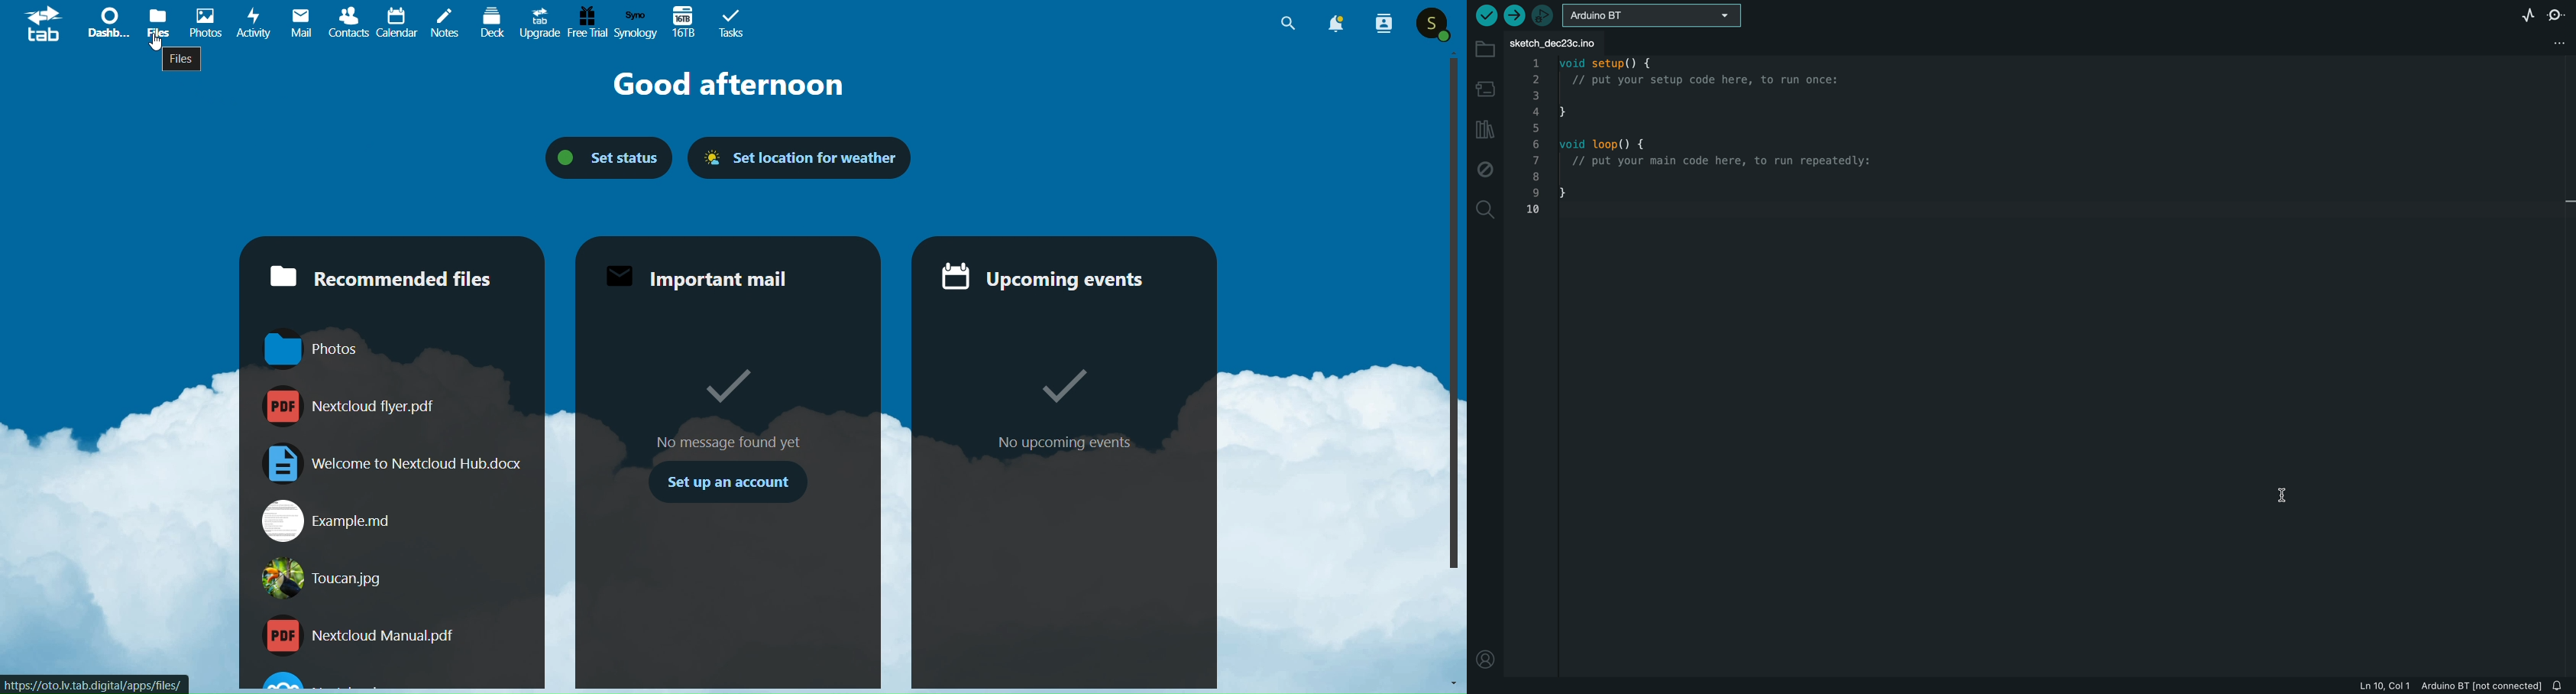 The height and width of the screenshot is (700, 2576). What do you see at coordinates (1065, 443) in the screenshot?
I see `no upcoming event` at bounding box center [1065, 443].